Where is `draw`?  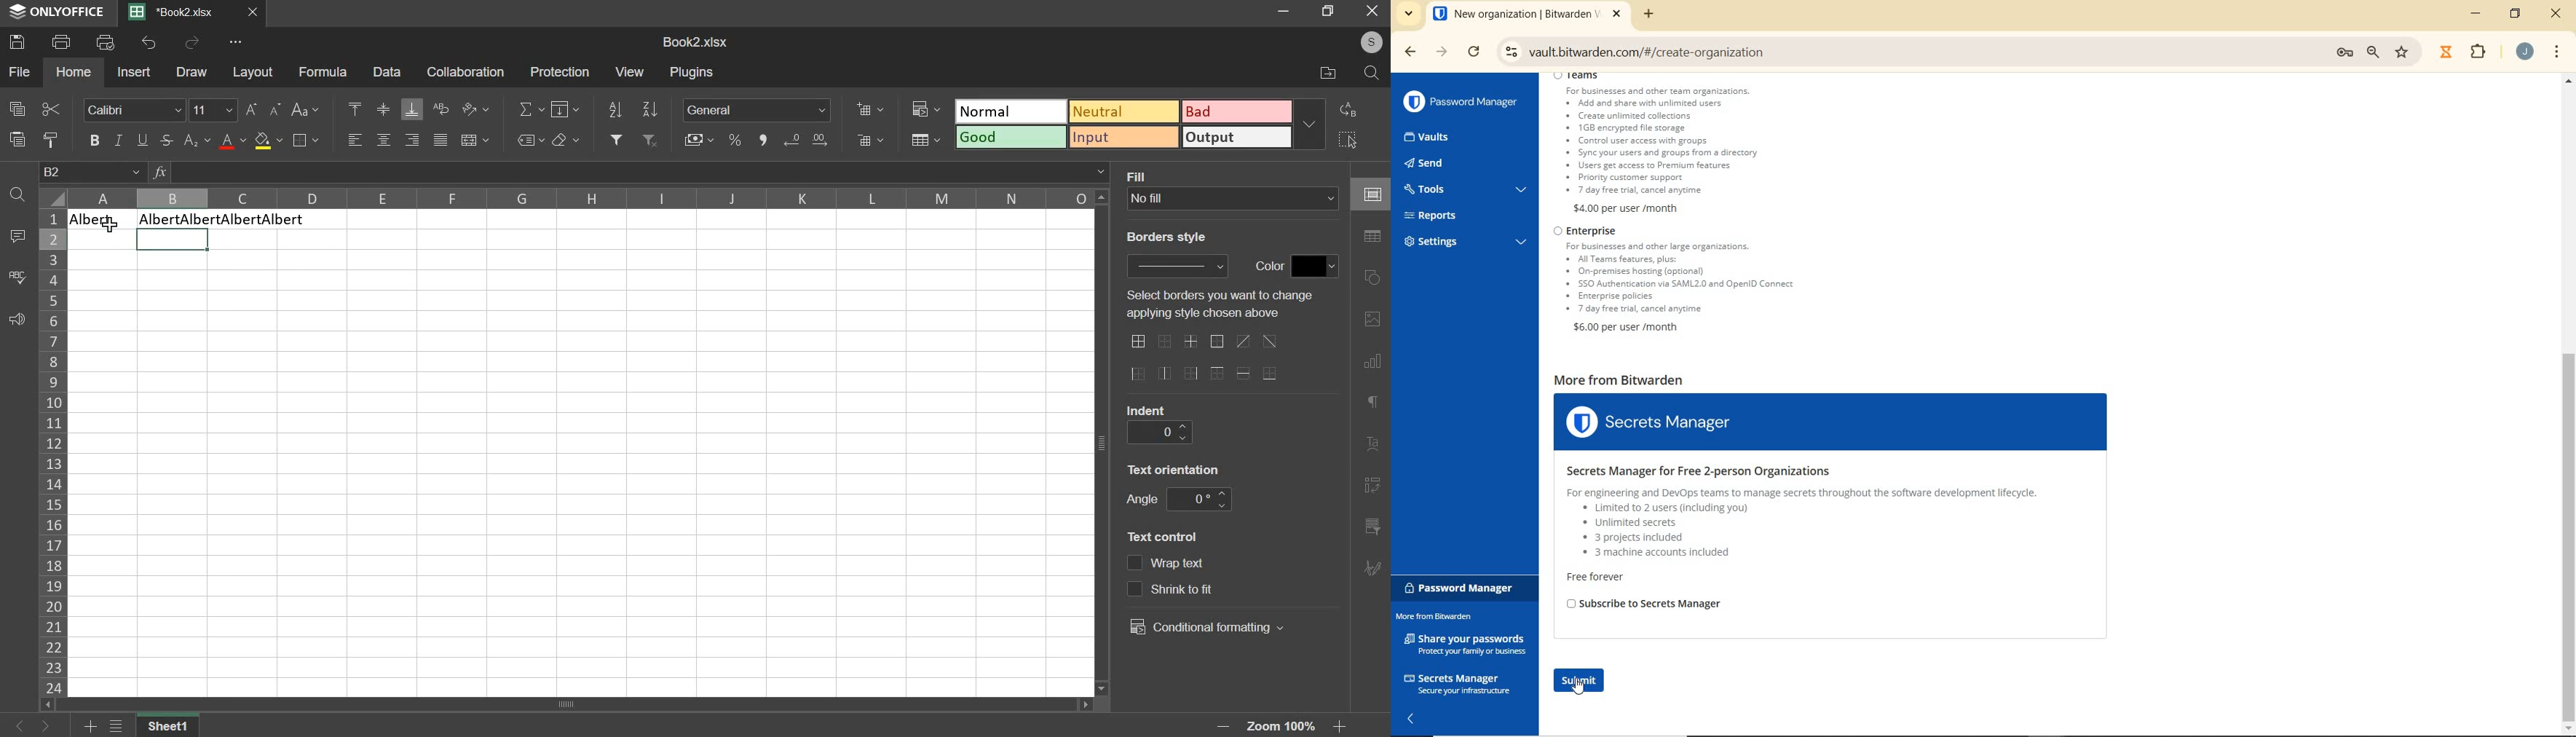
draw is located at coordinates (192, 71).